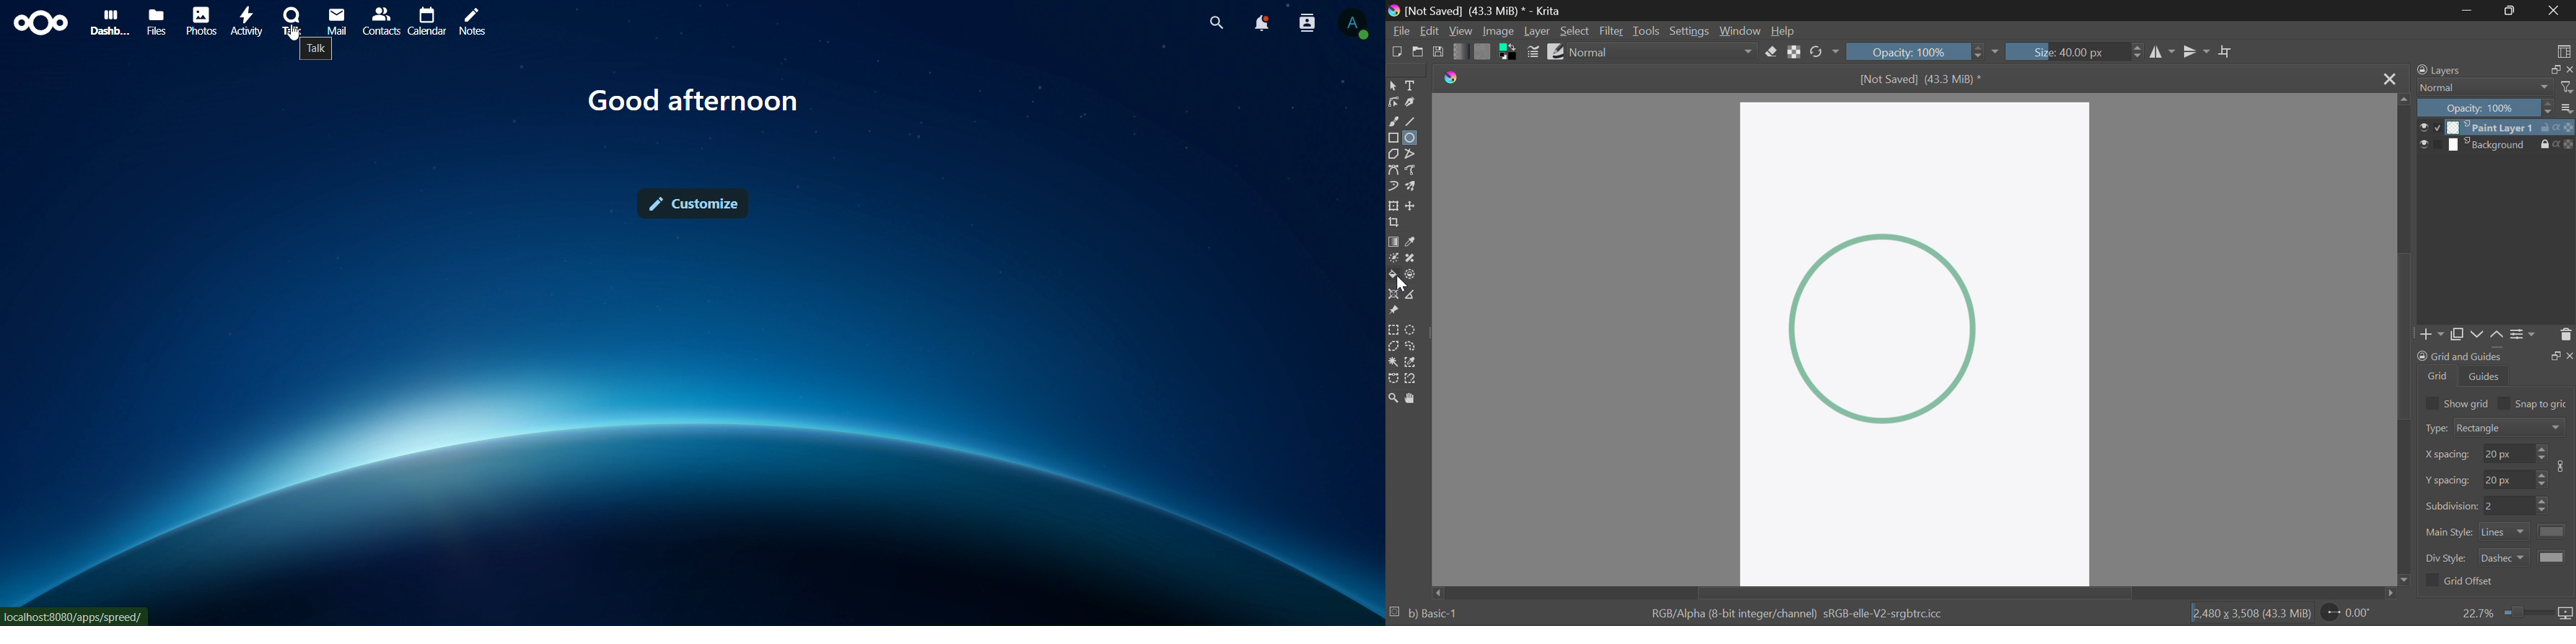 Image resolution: width=2576 pixels, height=644 pixels. Describe the element at coordinates (2458, 335) in the screenshot. I see `Copy Layers` at that location.